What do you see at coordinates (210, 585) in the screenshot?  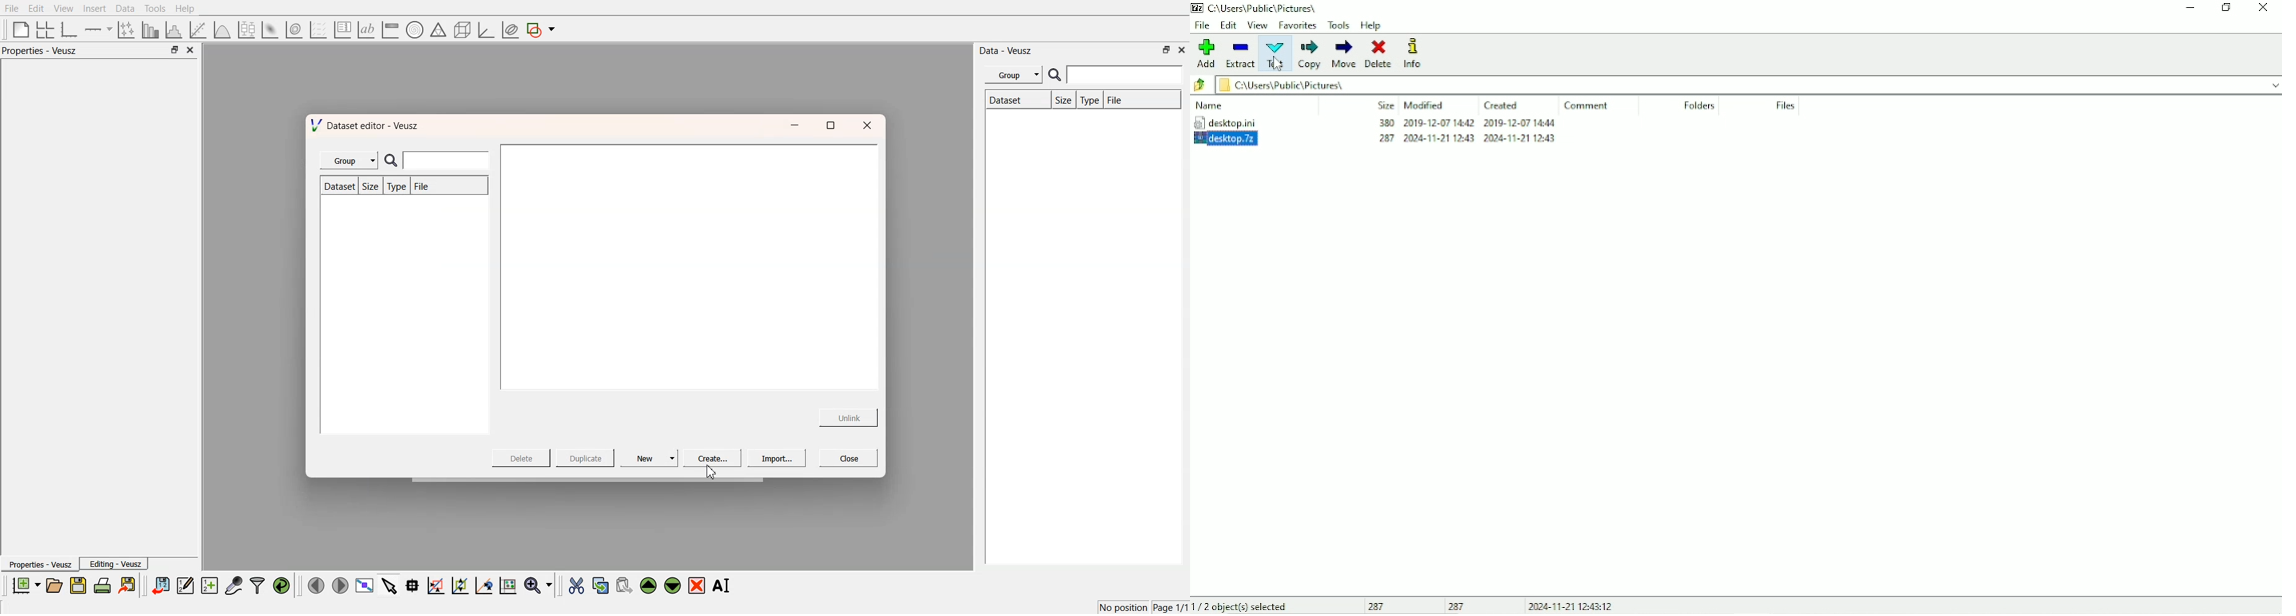 I see `create new datasets` at bounding box center [210, 585].